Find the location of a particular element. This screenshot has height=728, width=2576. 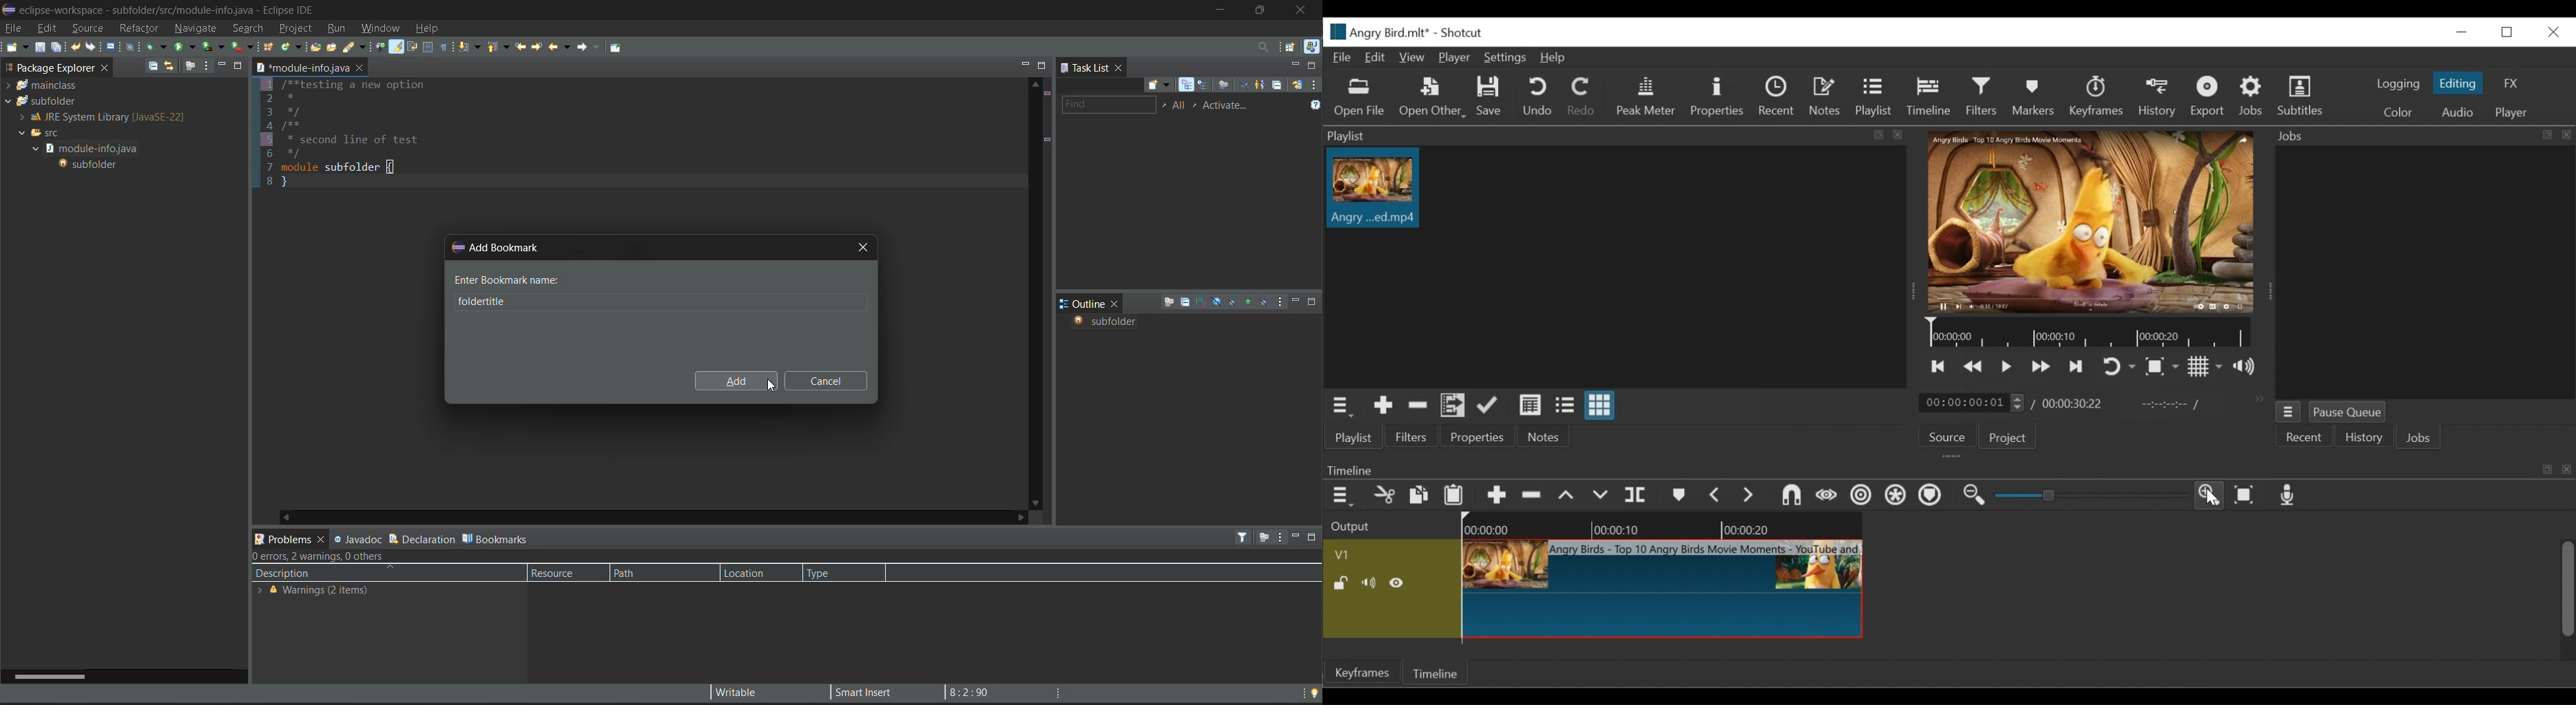

show whitespace characters is located at coordinates (445, 47).